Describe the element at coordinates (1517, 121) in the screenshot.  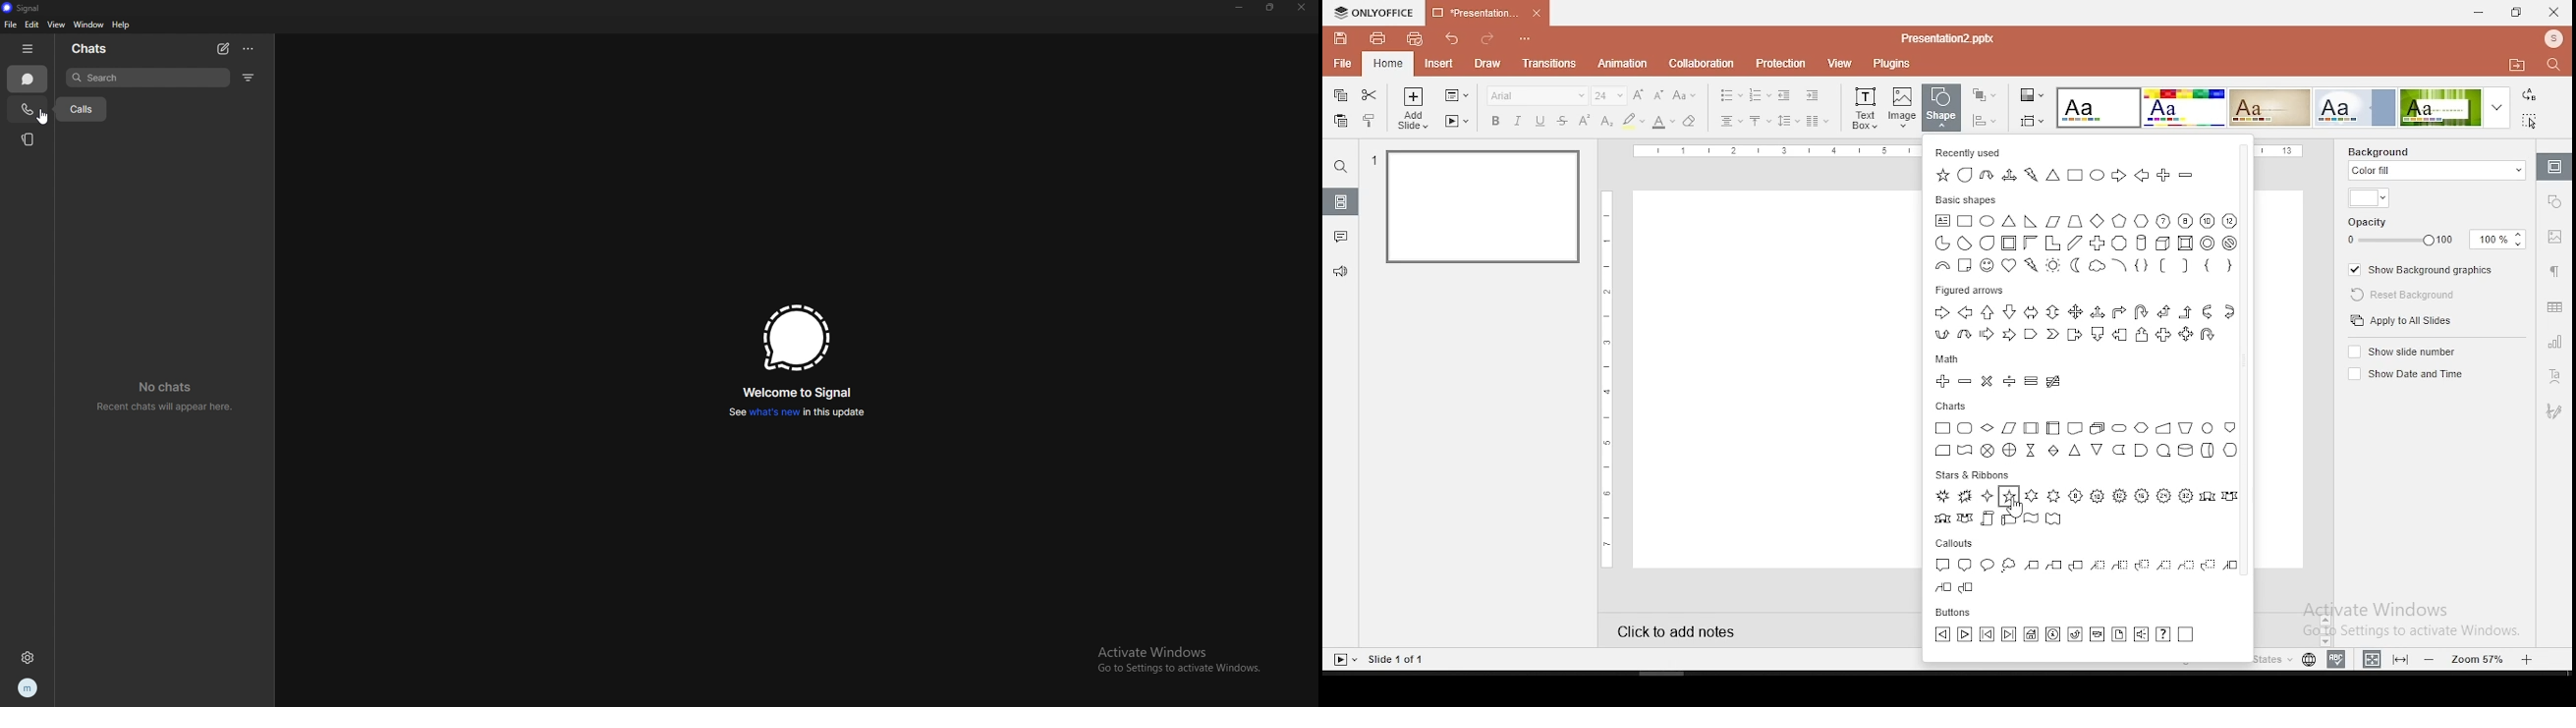
I see `italics` at that location.